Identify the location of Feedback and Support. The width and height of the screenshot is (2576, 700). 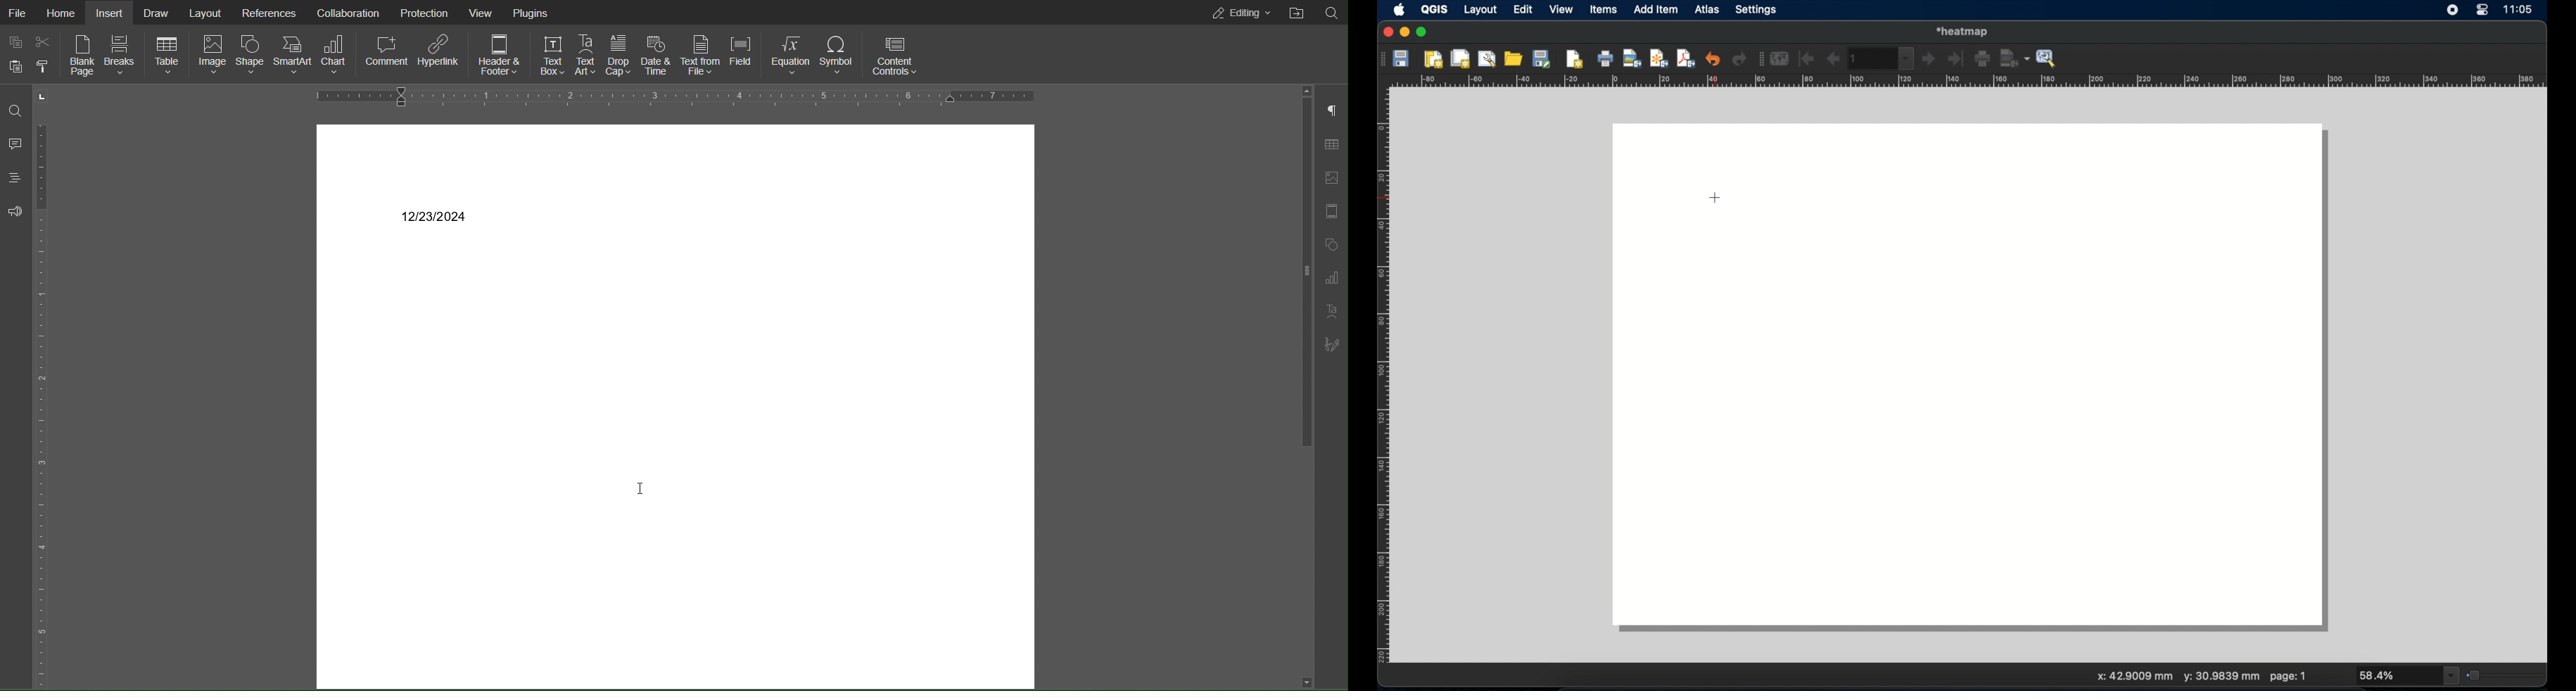
(13, 213).